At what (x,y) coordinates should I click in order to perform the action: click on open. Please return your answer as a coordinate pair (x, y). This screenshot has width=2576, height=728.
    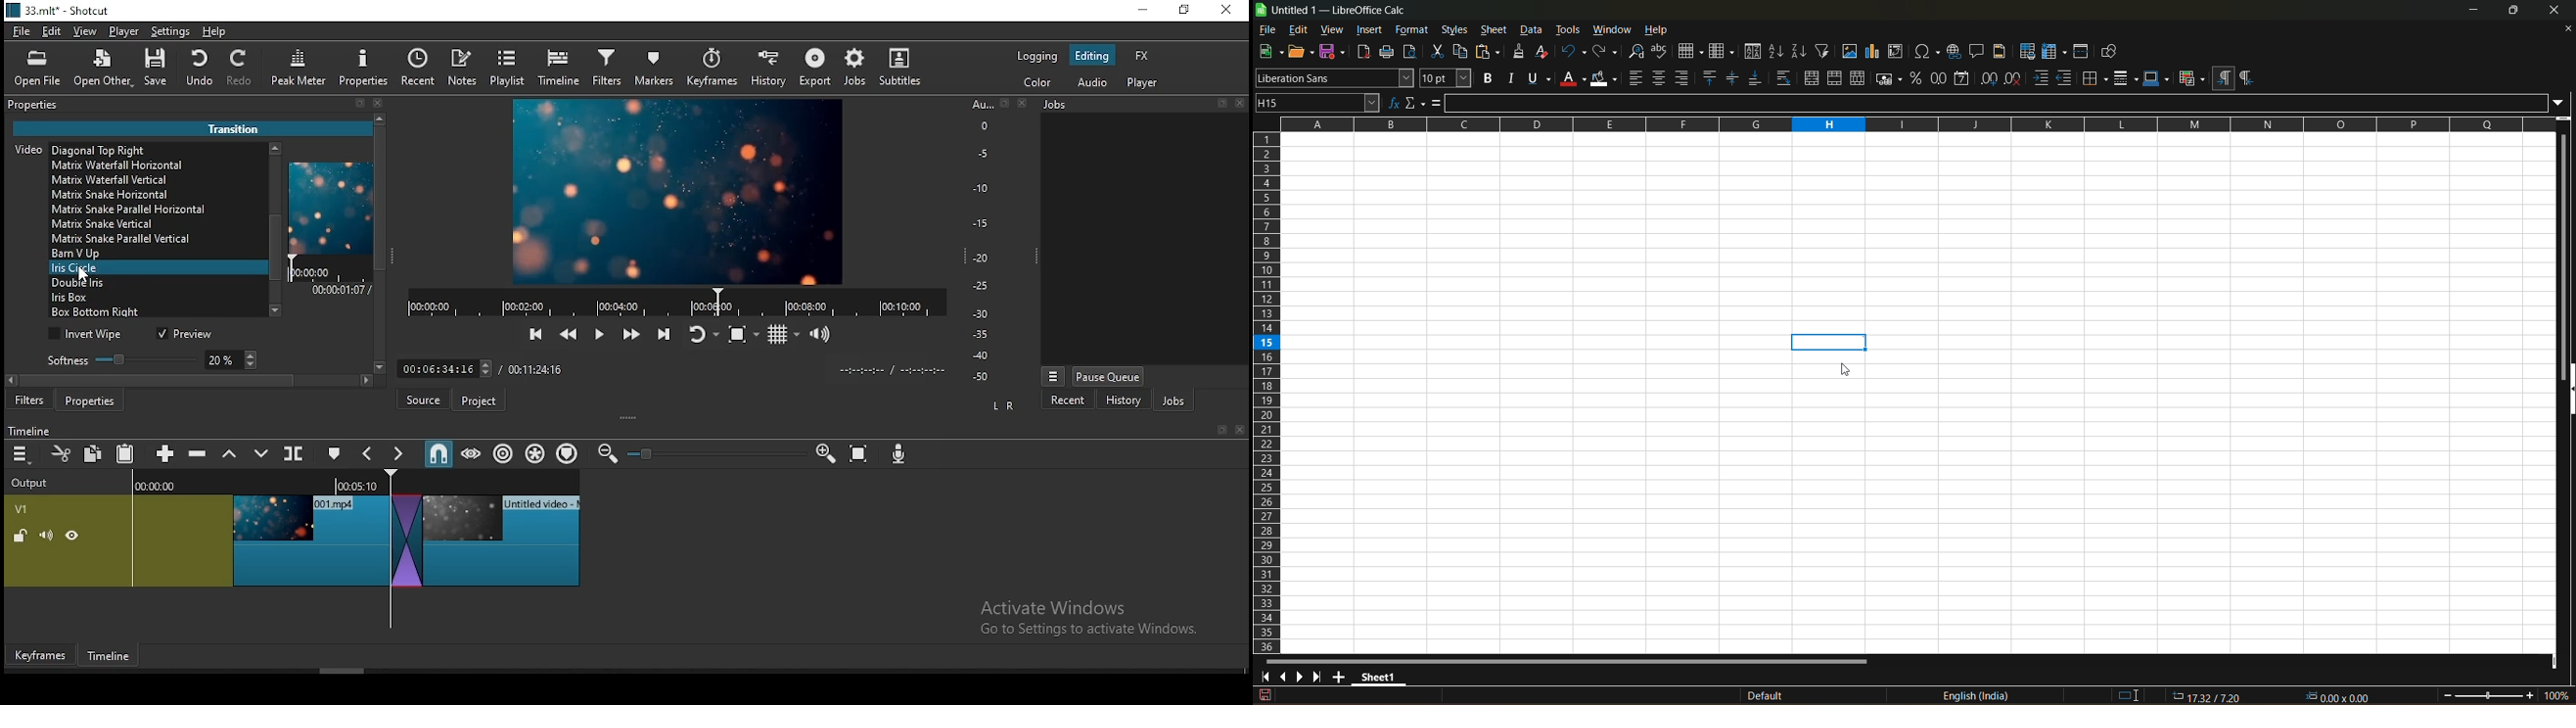
    Looking at the image, I should click on (1301, 50).